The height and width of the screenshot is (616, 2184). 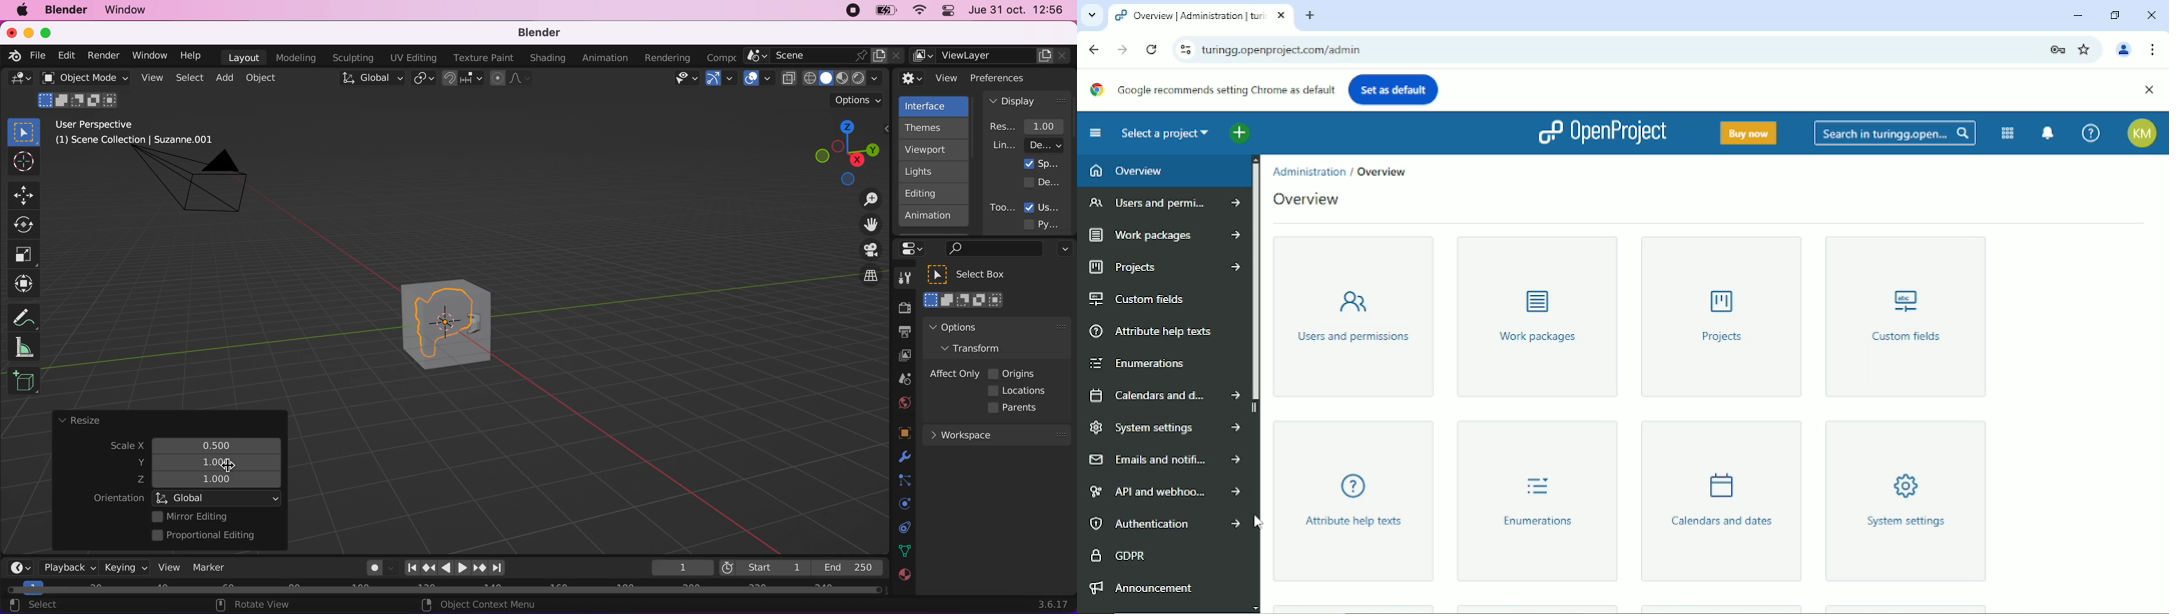 I want to click on Help, so click(x=2090, y=133).